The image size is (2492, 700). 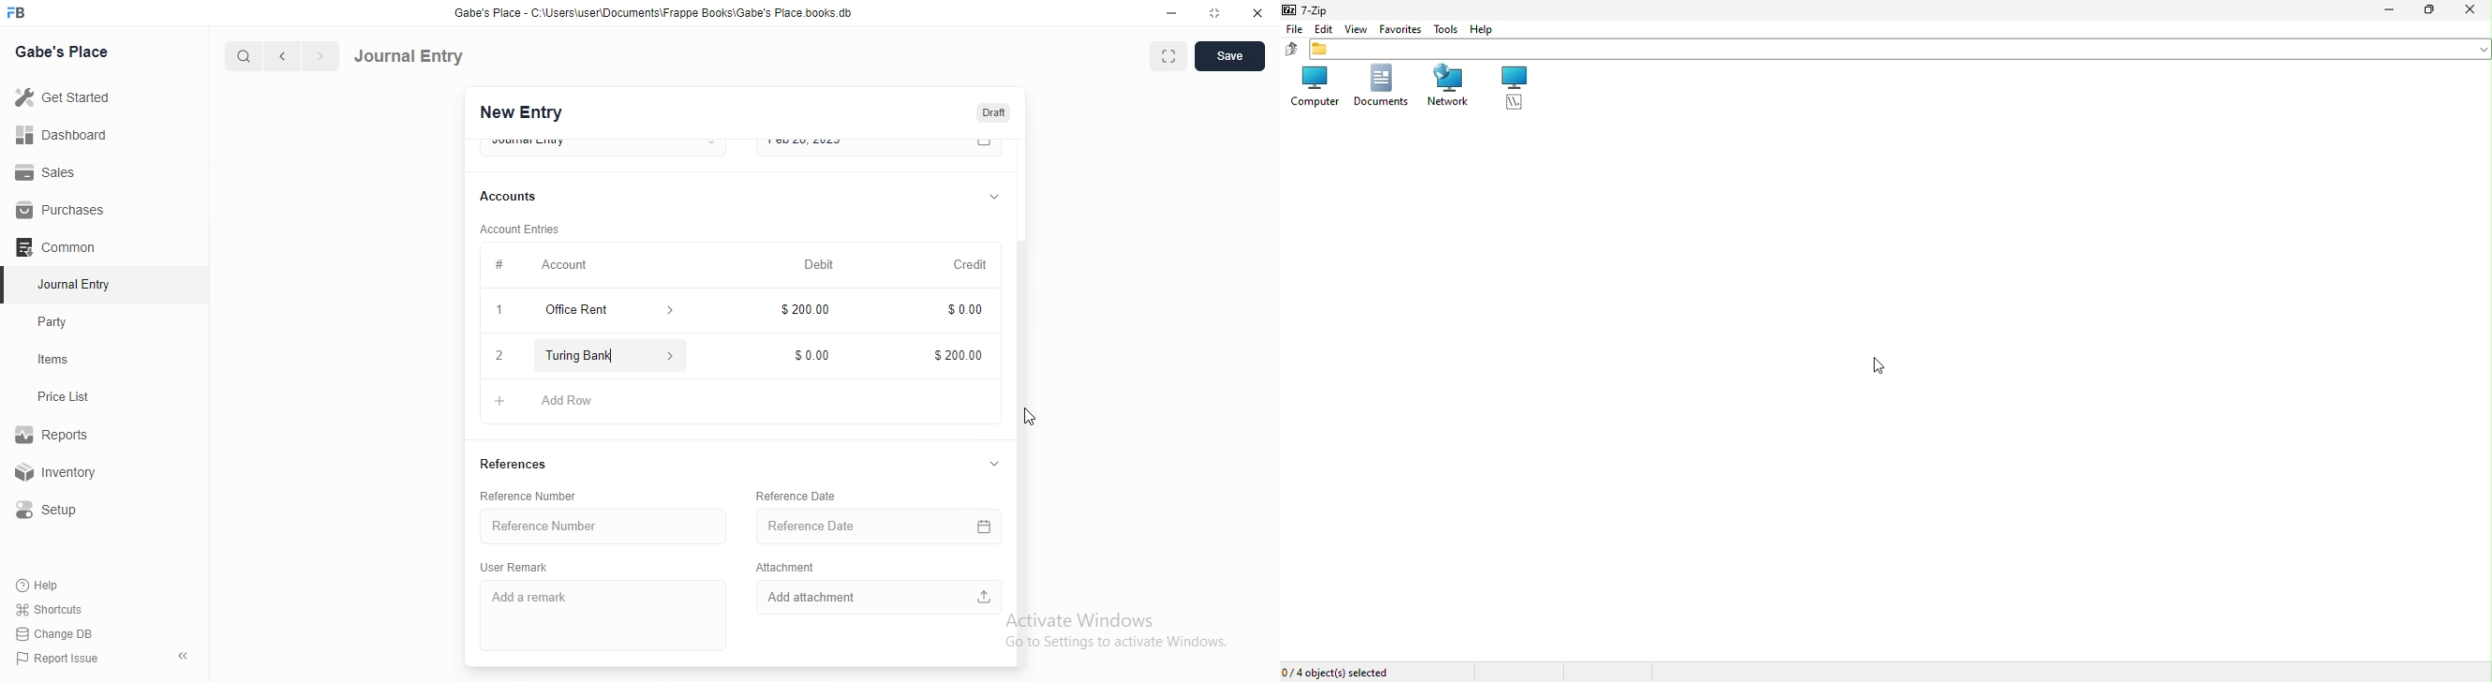 I want to click on Price List, so click(x=62, y=397).